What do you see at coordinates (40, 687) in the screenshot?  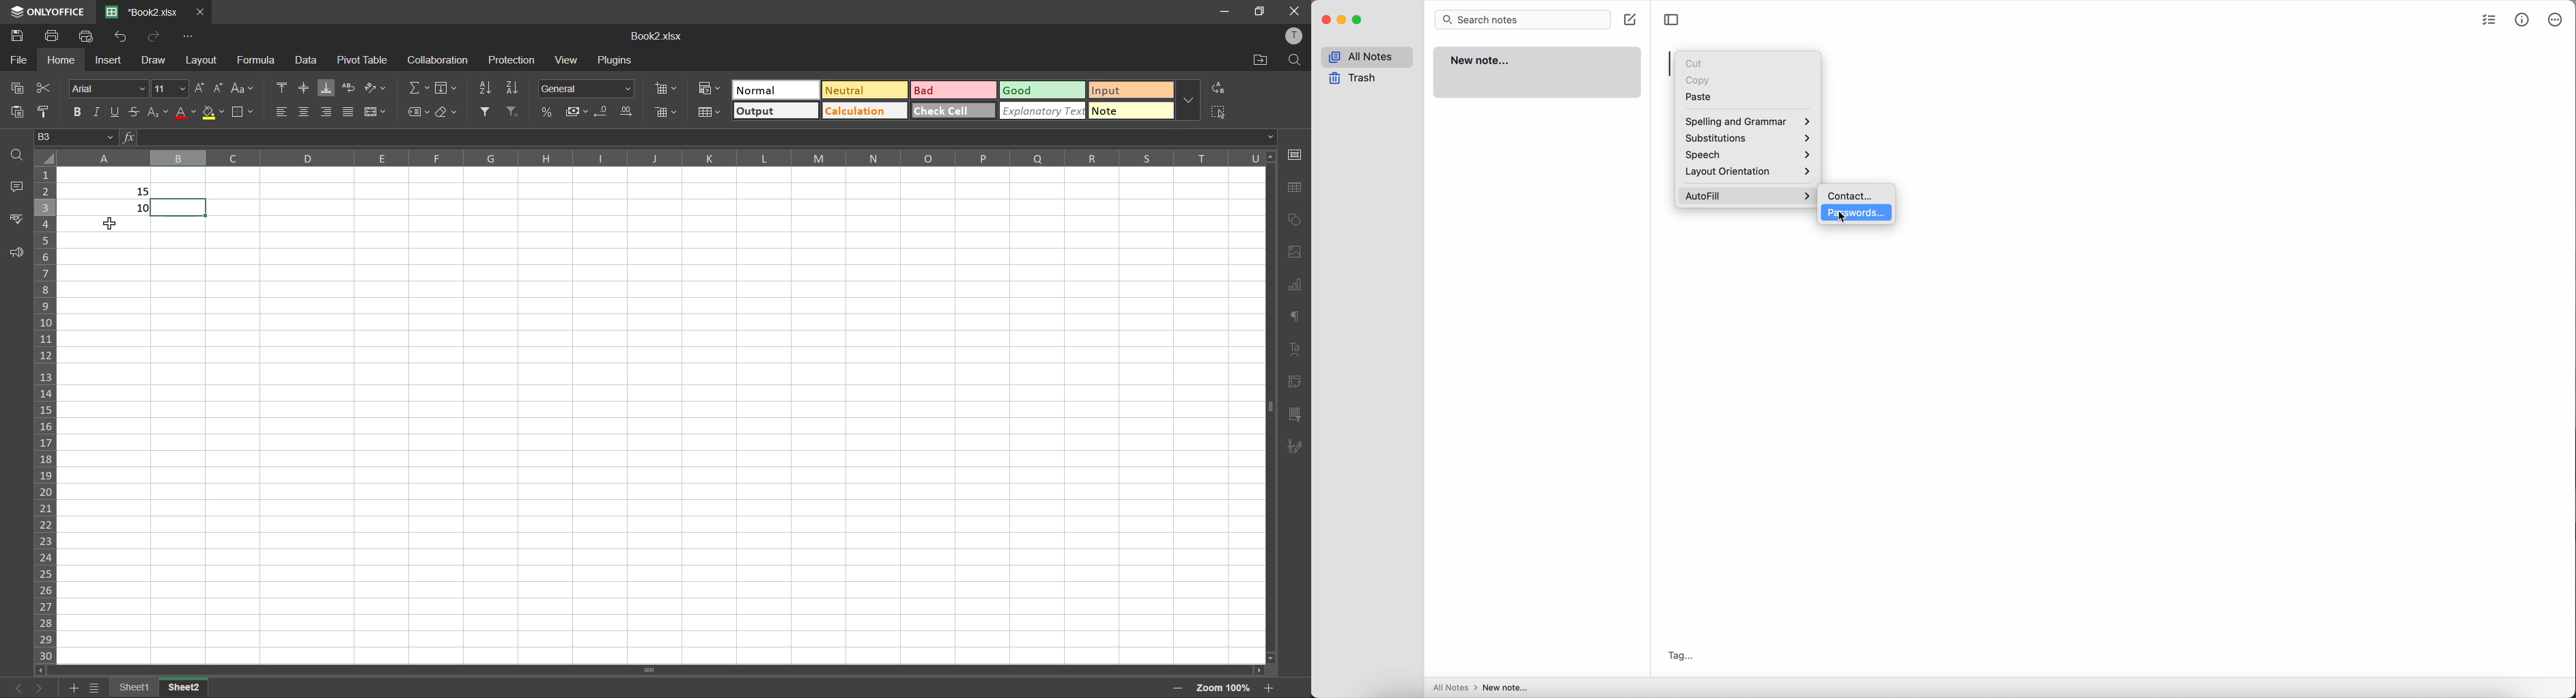 I see `next` at bounding box center [40, 687].